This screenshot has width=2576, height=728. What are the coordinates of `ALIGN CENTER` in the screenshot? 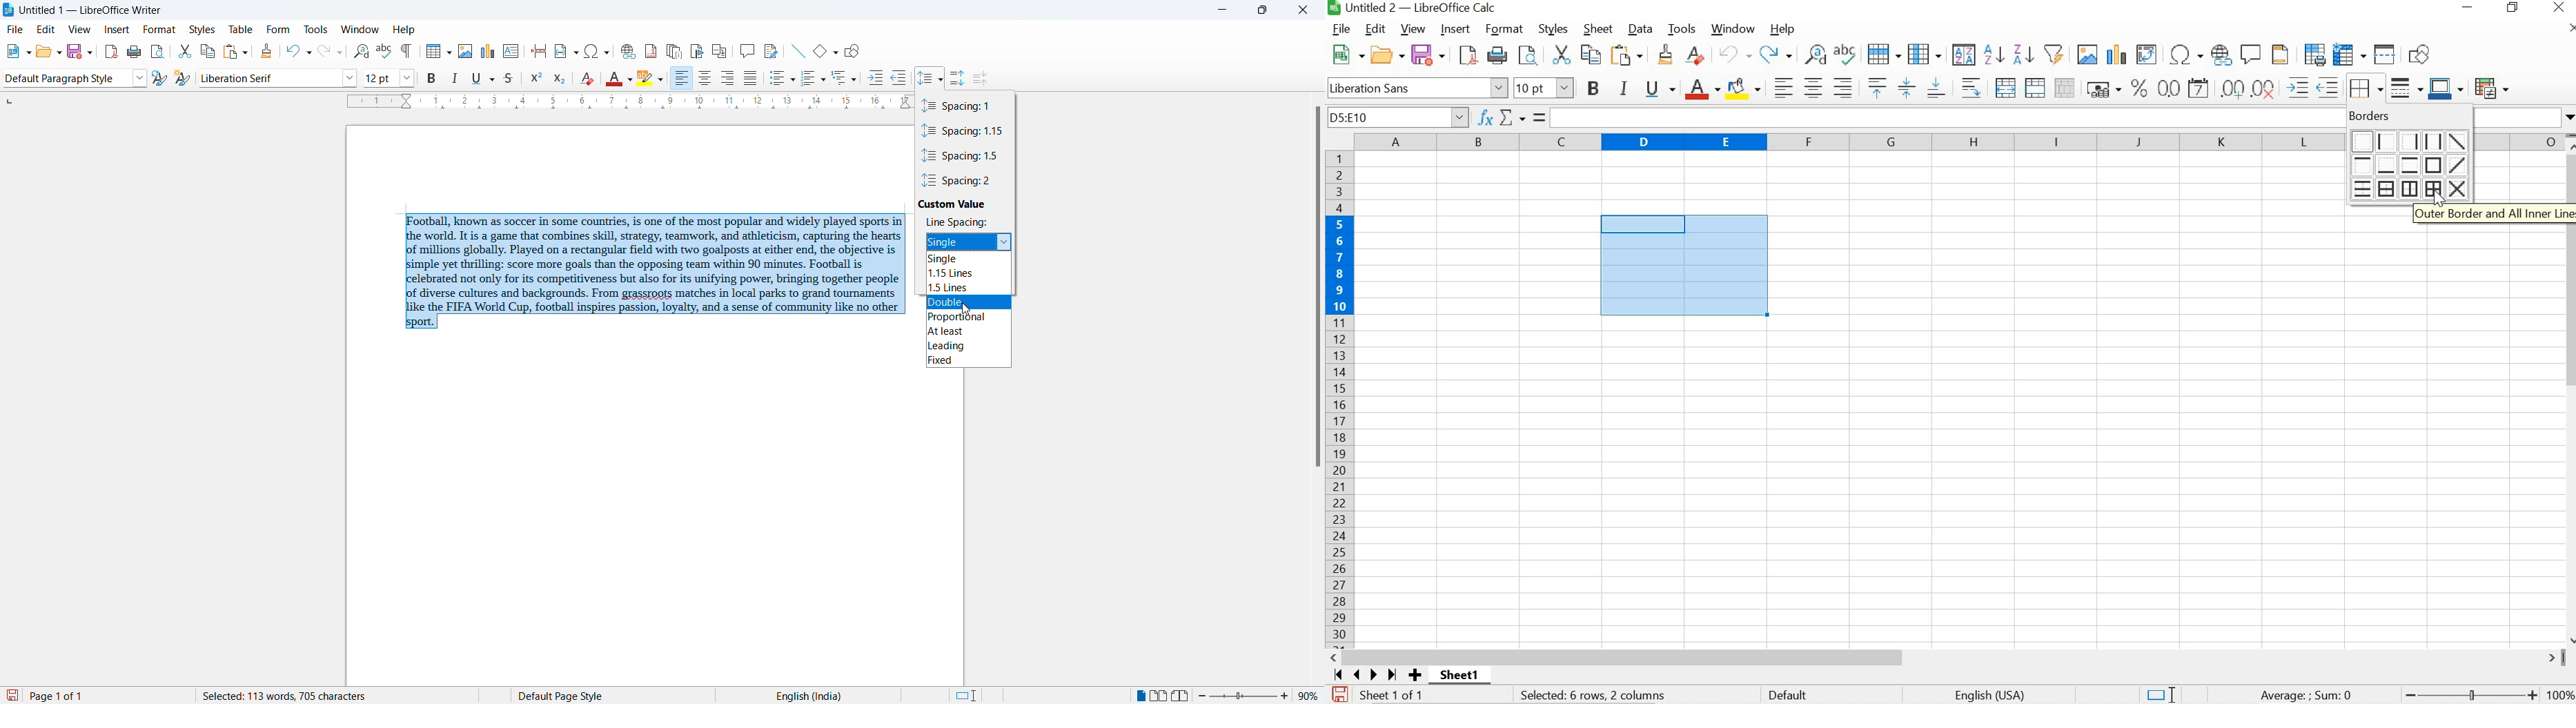 It's located at (1813, 87).